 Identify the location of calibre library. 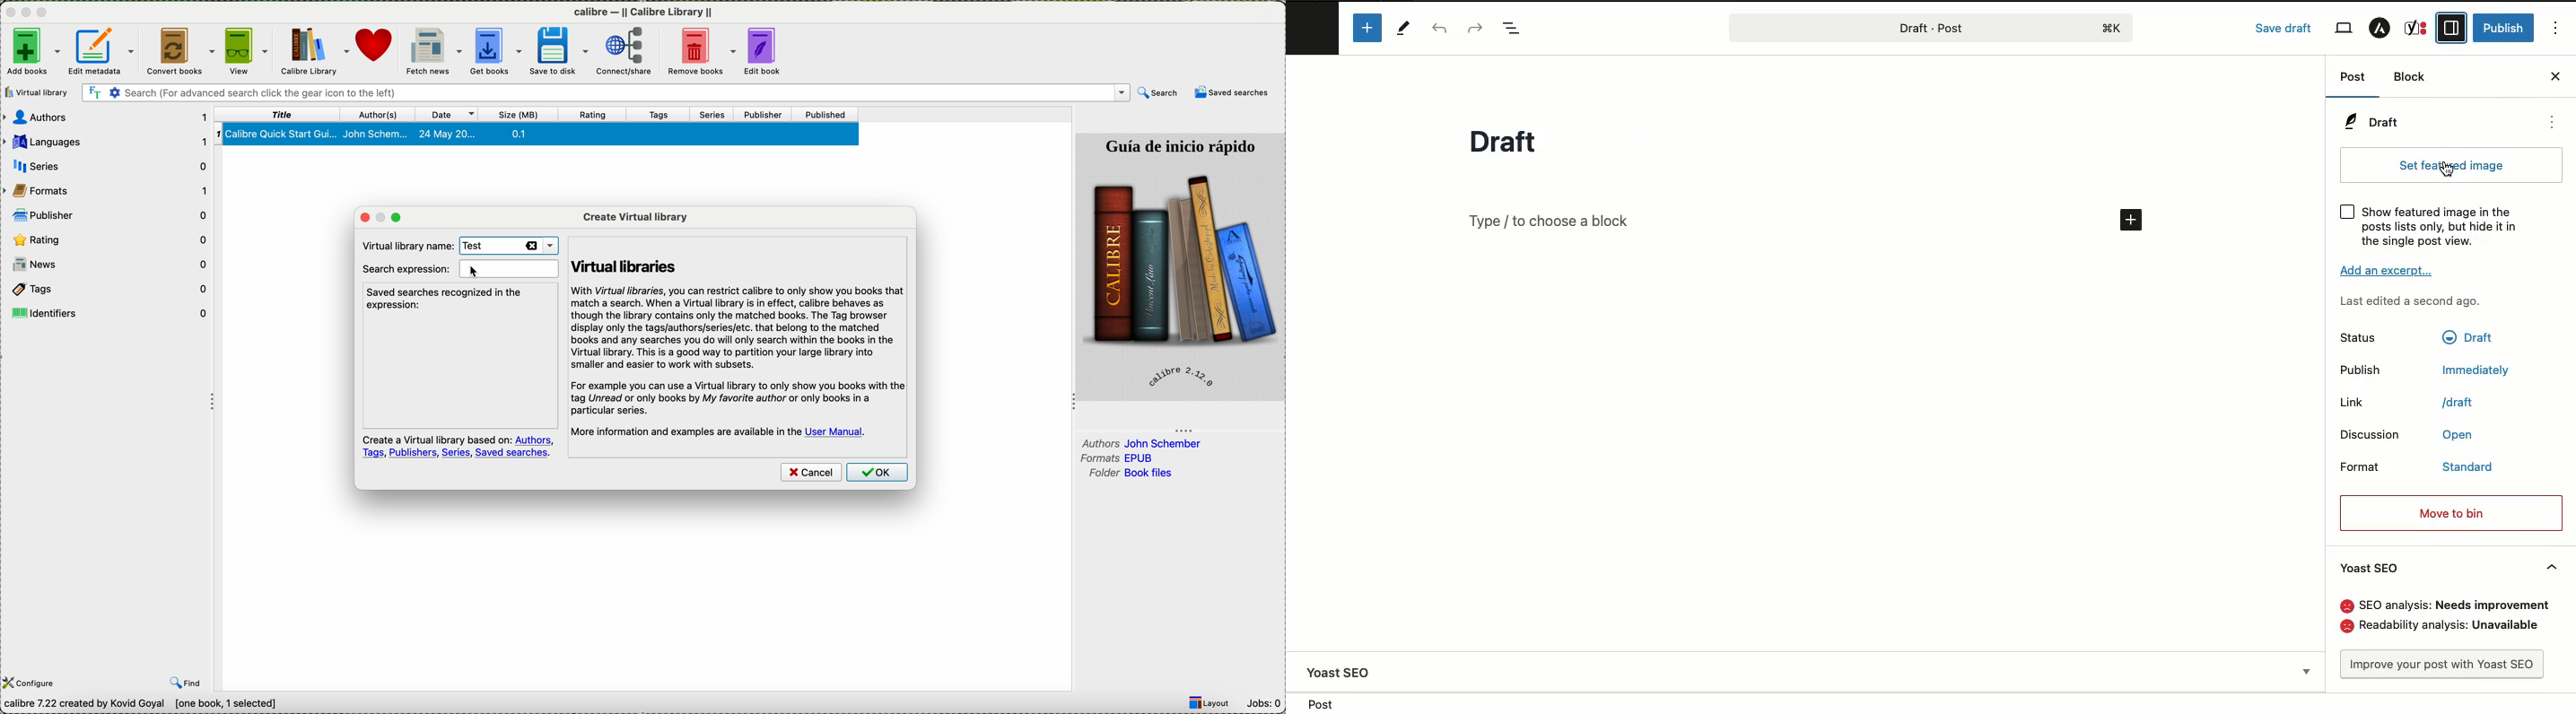
(317, 52).